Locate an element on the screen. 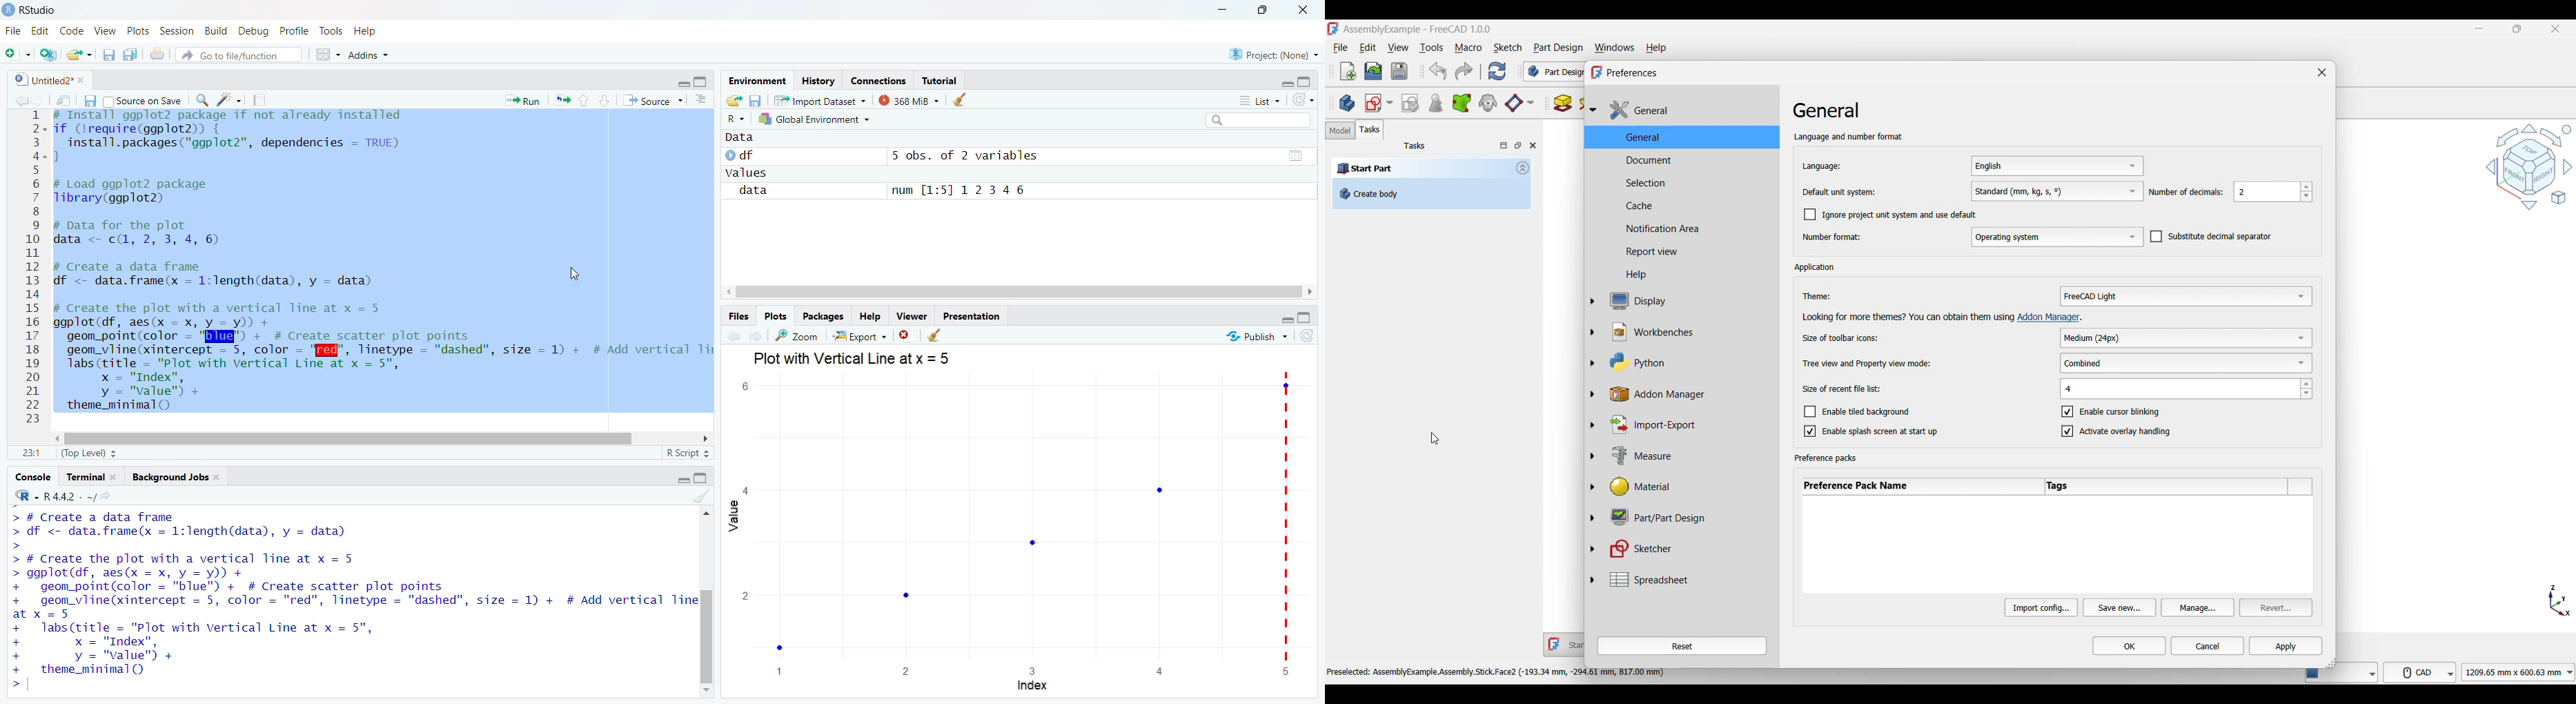  R Script = is located at coordinates (690, 451).